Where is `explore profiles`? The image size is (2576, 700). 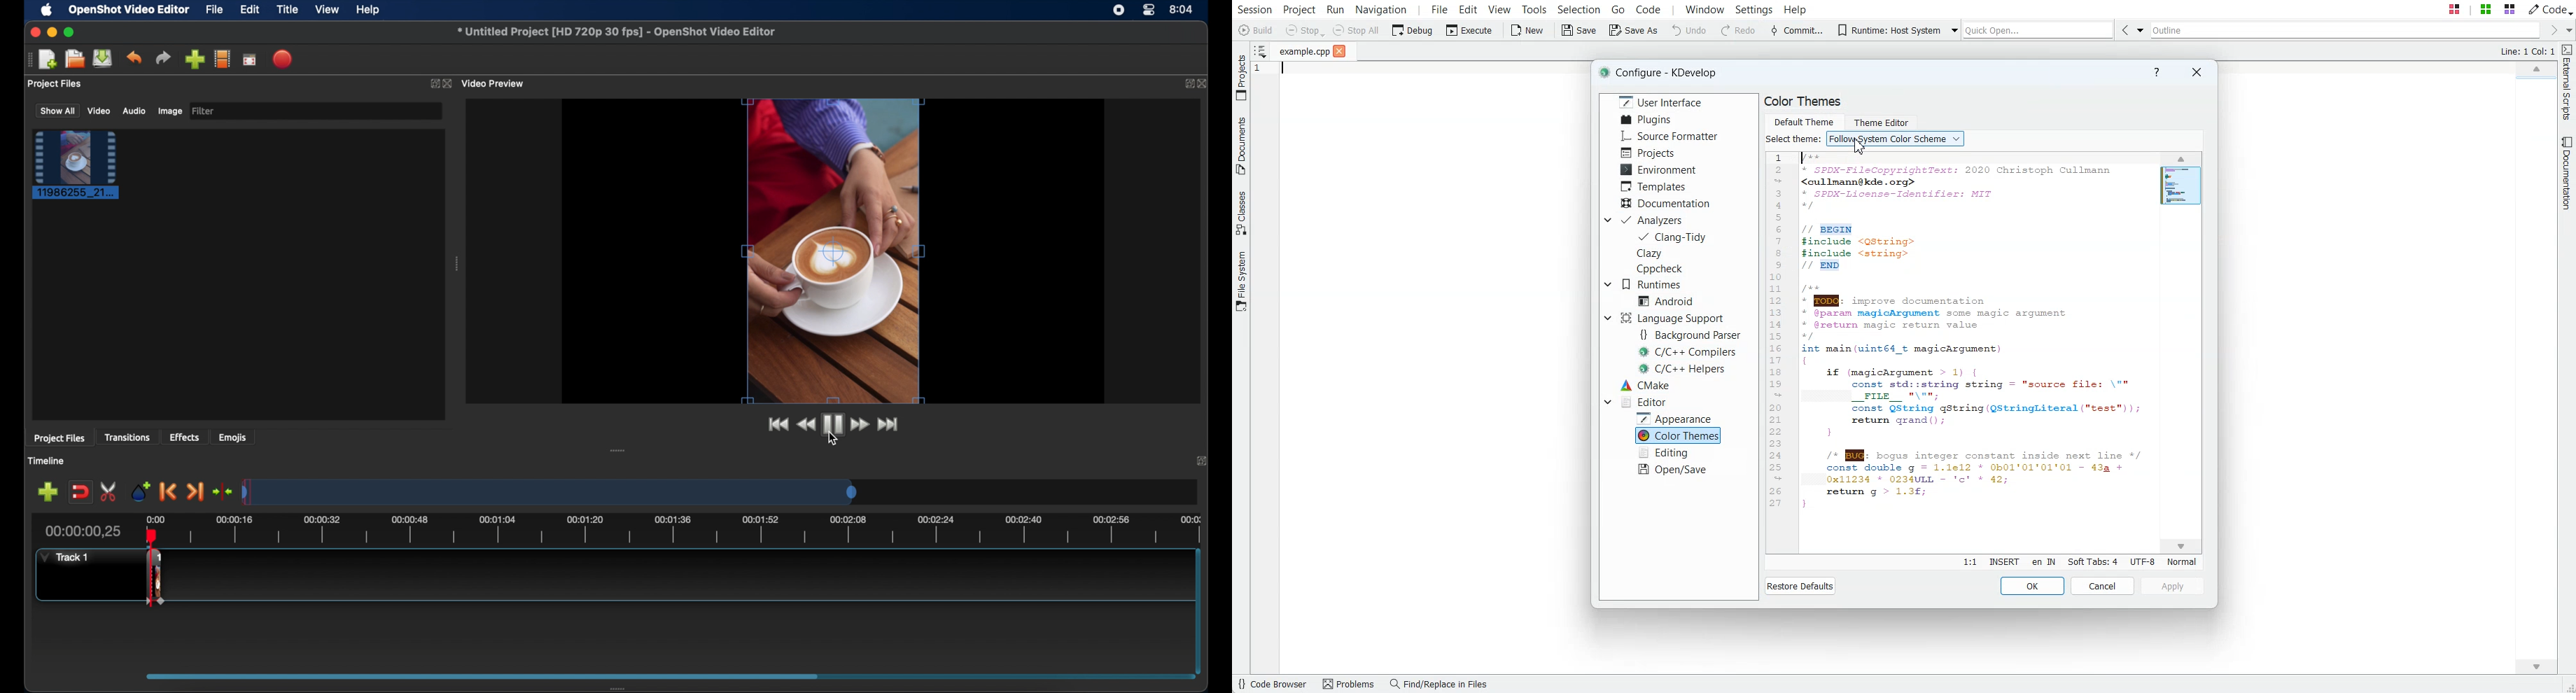 explore profiles is located at coordinates (222, 60).